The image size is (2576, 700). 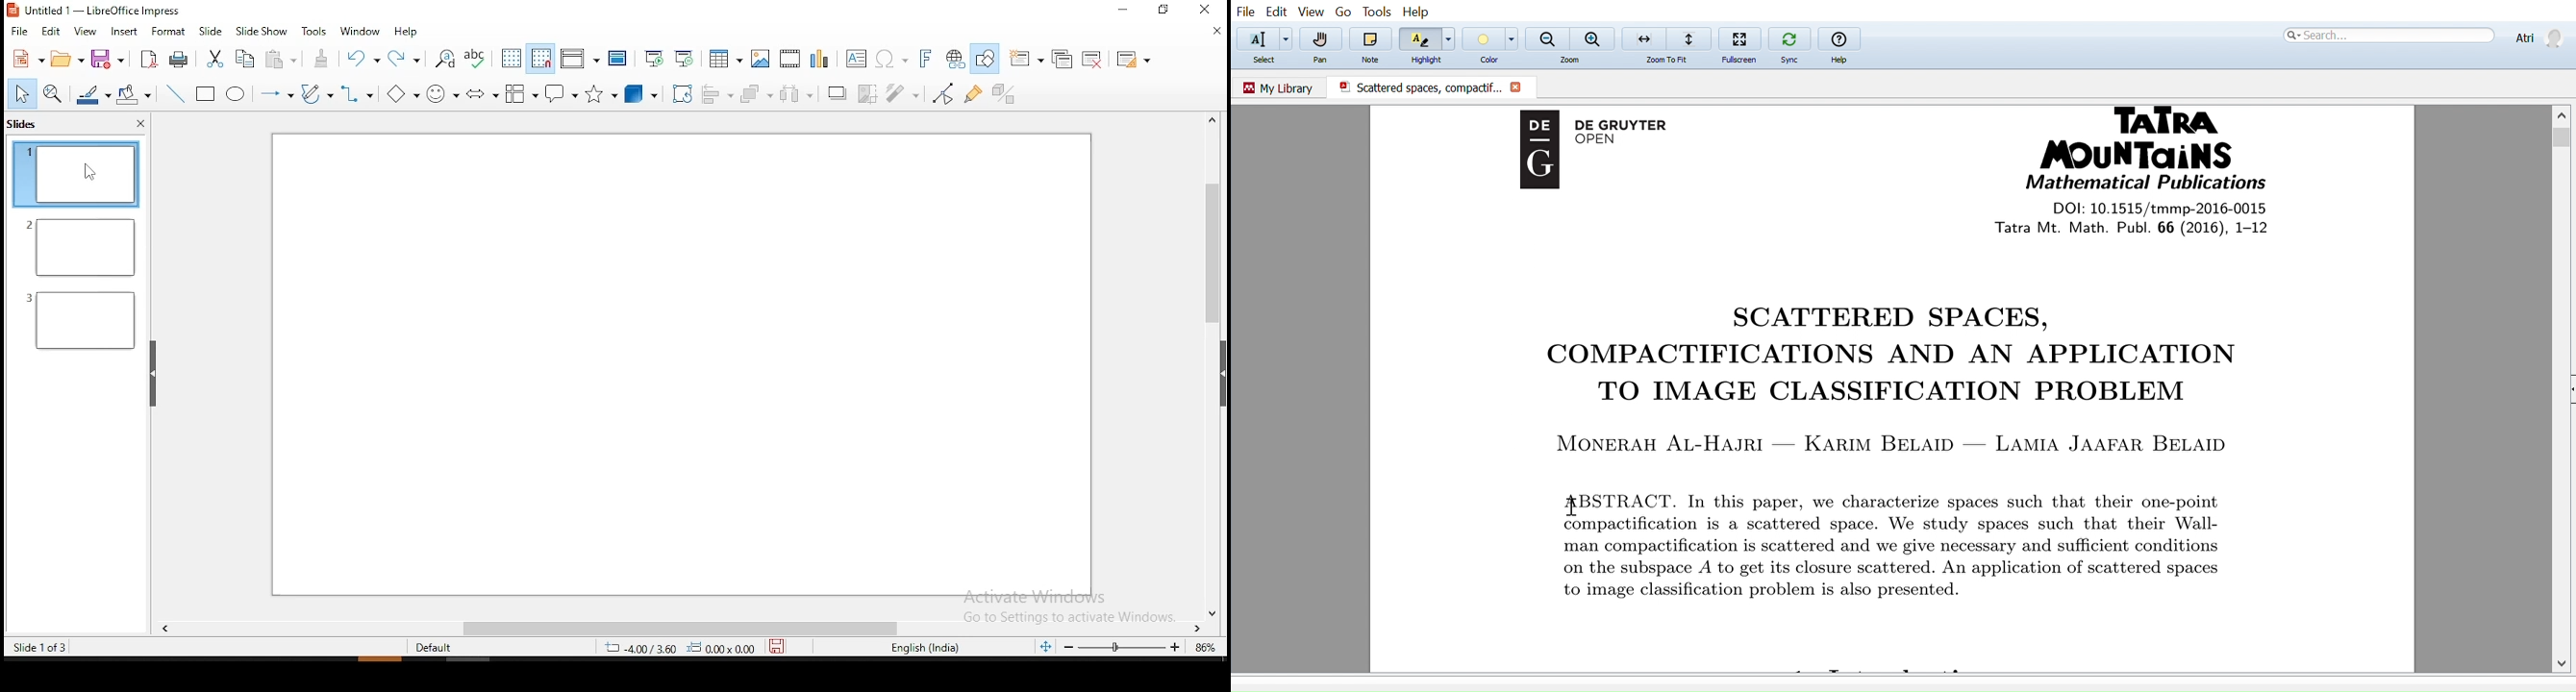 What do you see at coordinates (1908, 548) in the screenshot?
I see `man compactification is scattered and we give necessary and sufficient conditions` at bounding box center [1908, 548].